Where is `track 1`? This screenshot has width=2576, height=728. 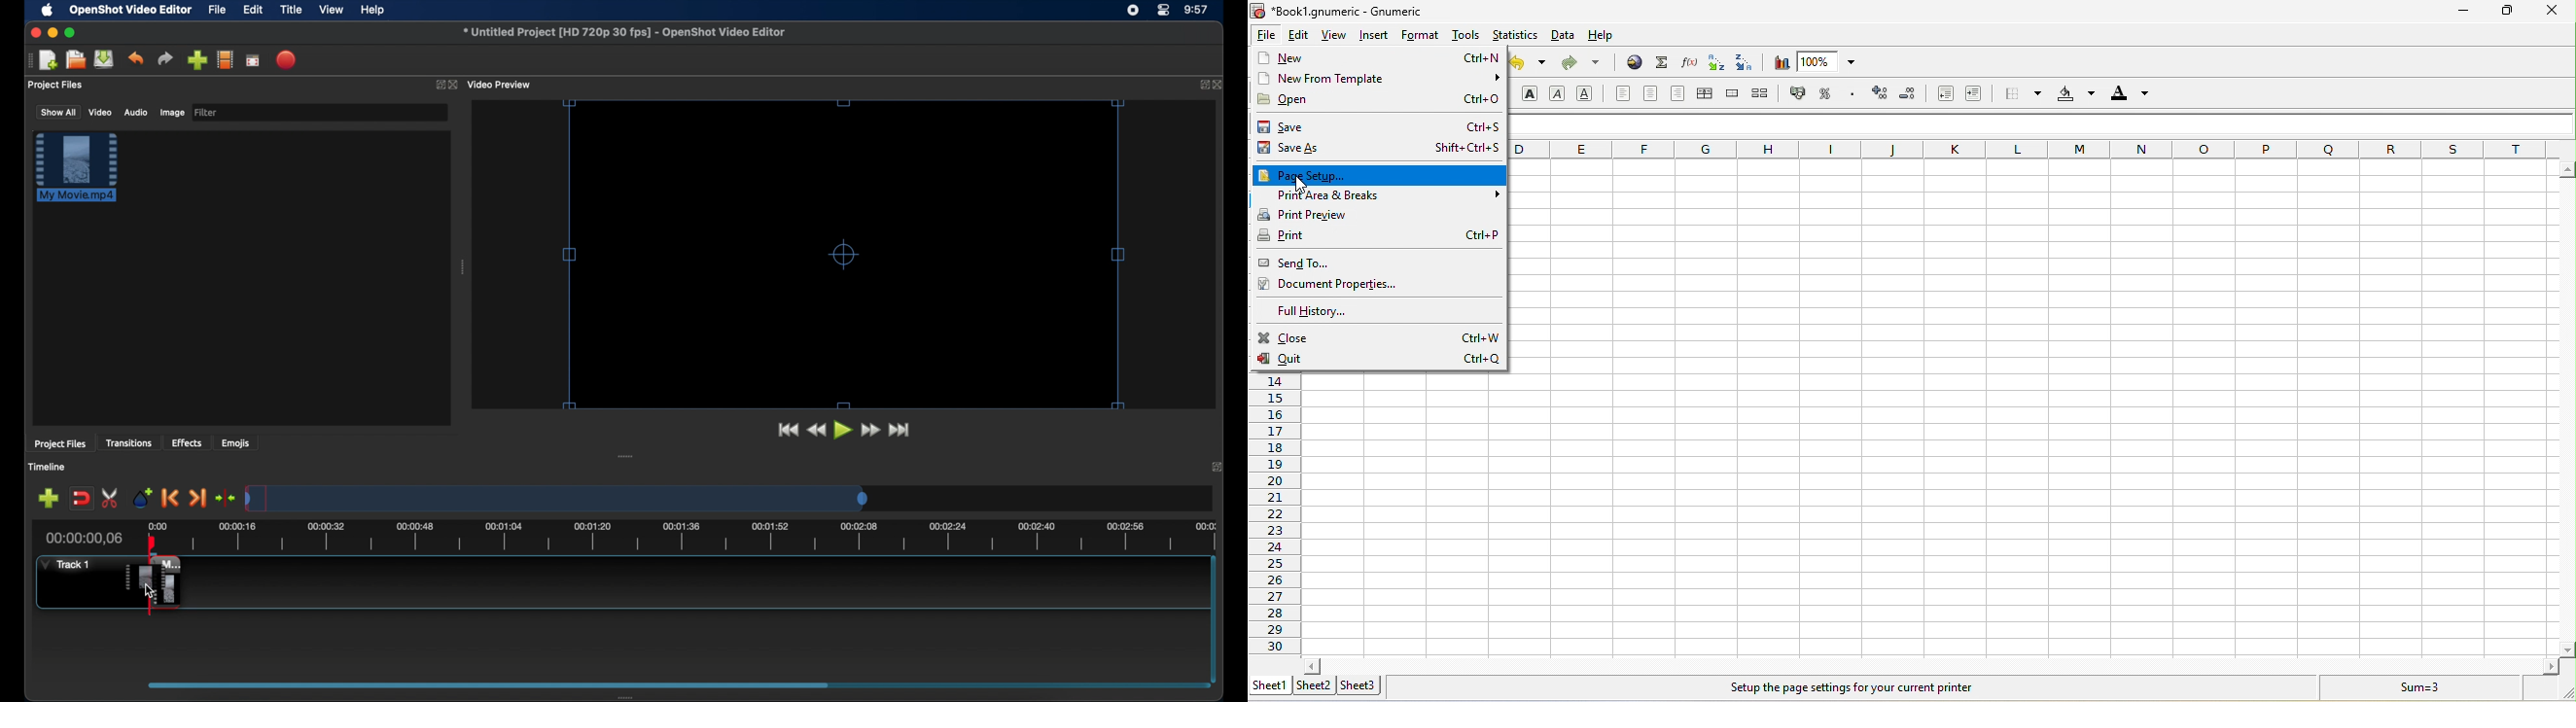
track 1 is located at coordinates (68, 564).